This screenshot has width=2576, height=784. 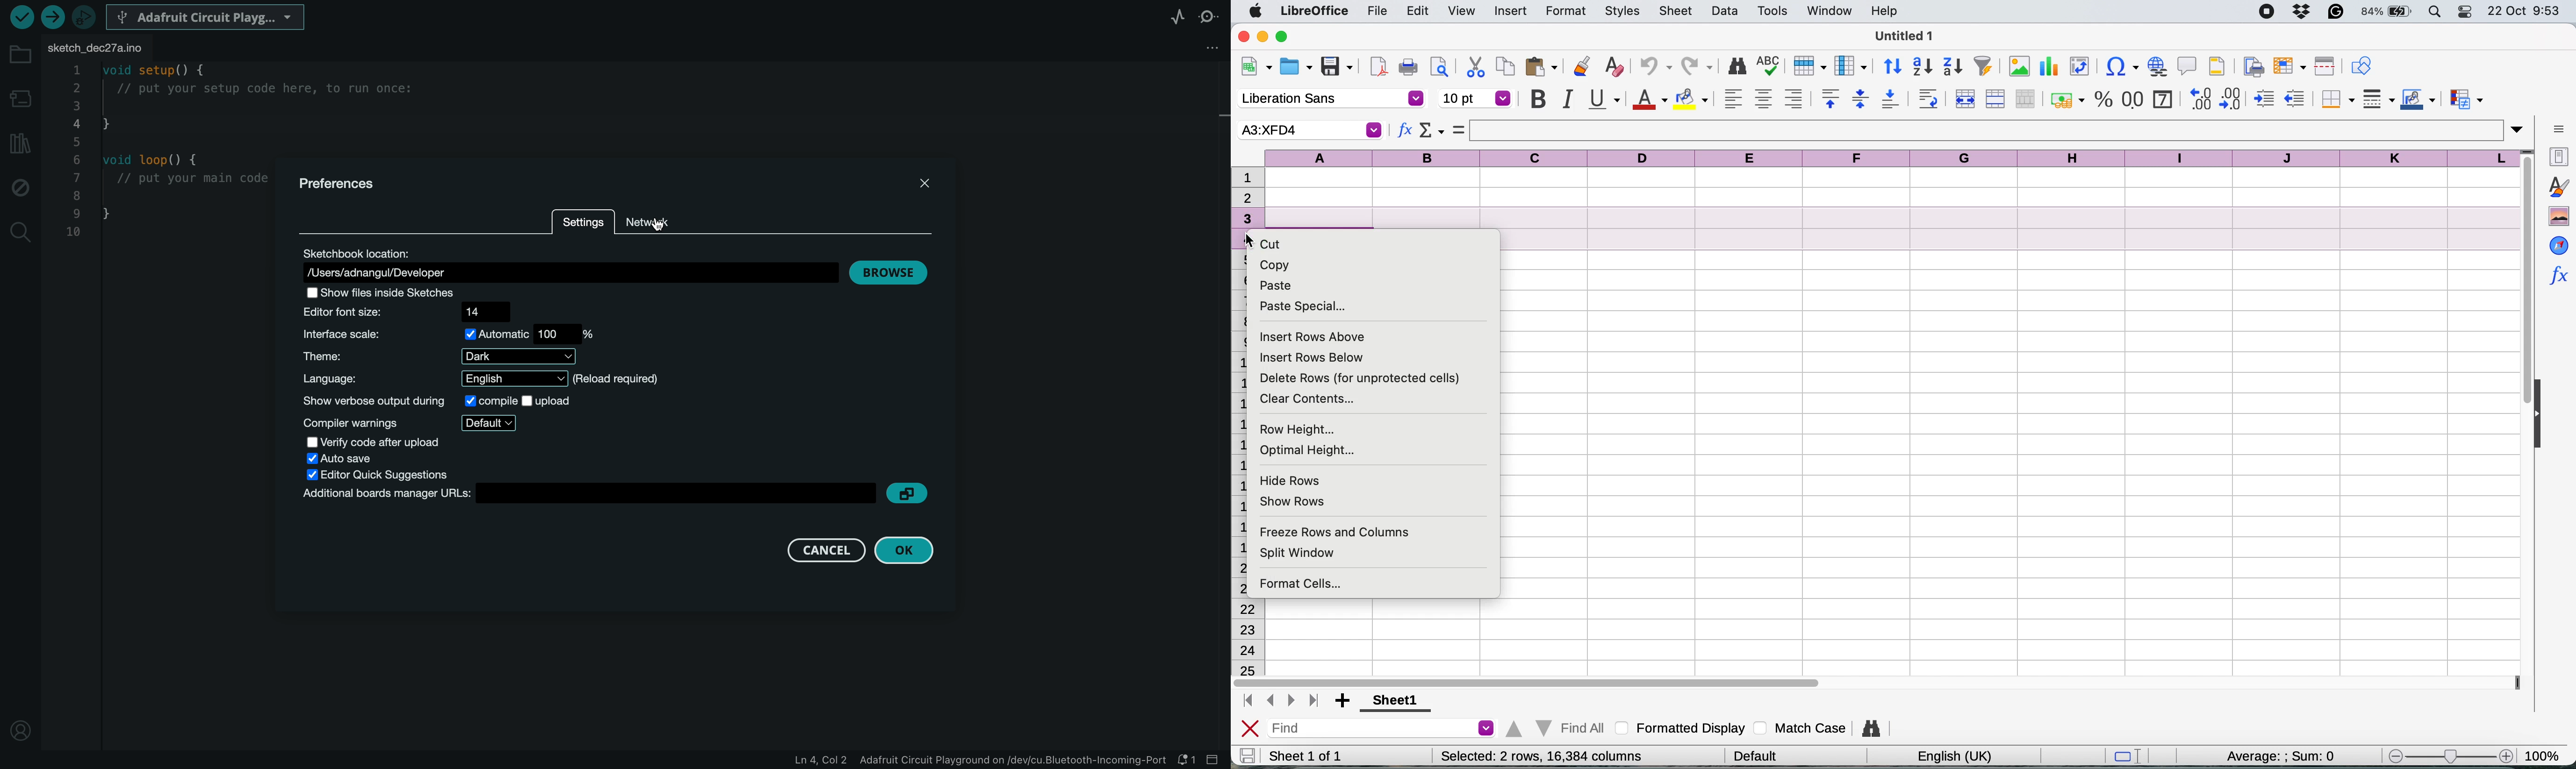 What do you see at coordinates (2265, 99) in the screenshot?
I see `increase indent` at bounding box center [2265, 99].